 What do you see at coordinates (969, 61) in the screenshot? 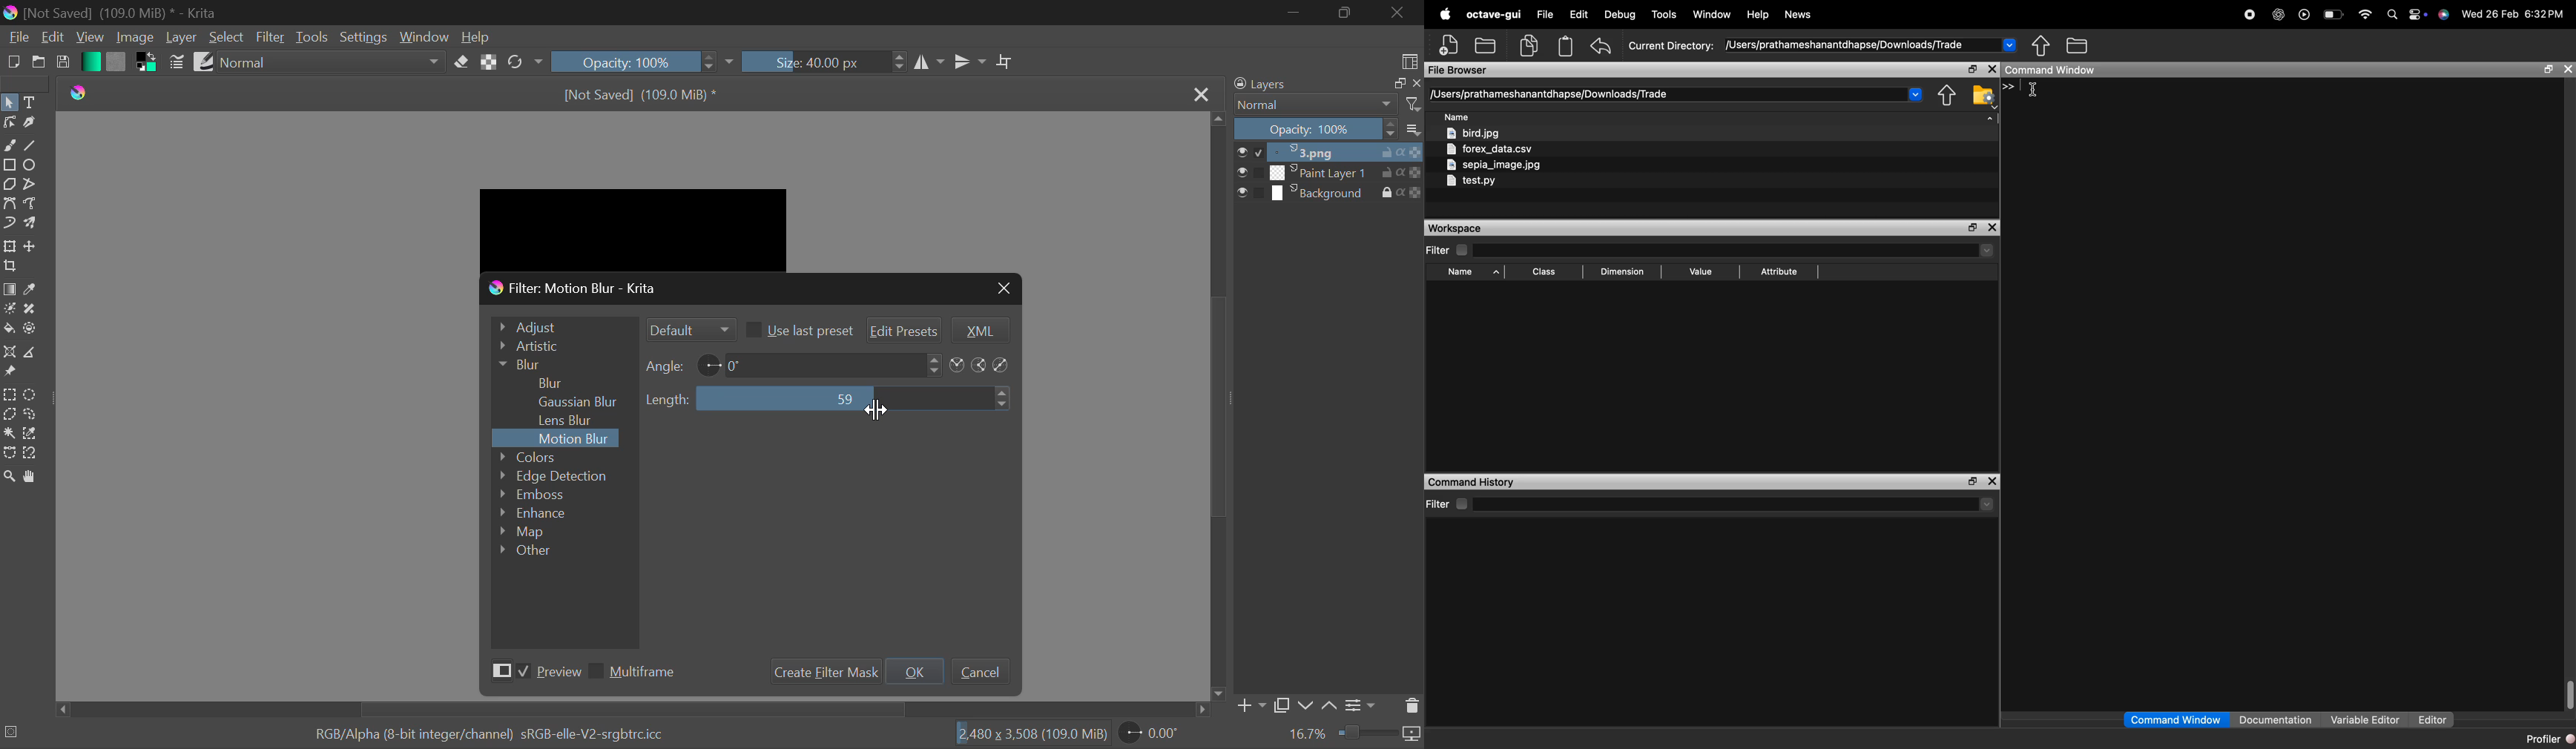
I see `Horizontal Mirror Flip` at bounding box center [969, 61].